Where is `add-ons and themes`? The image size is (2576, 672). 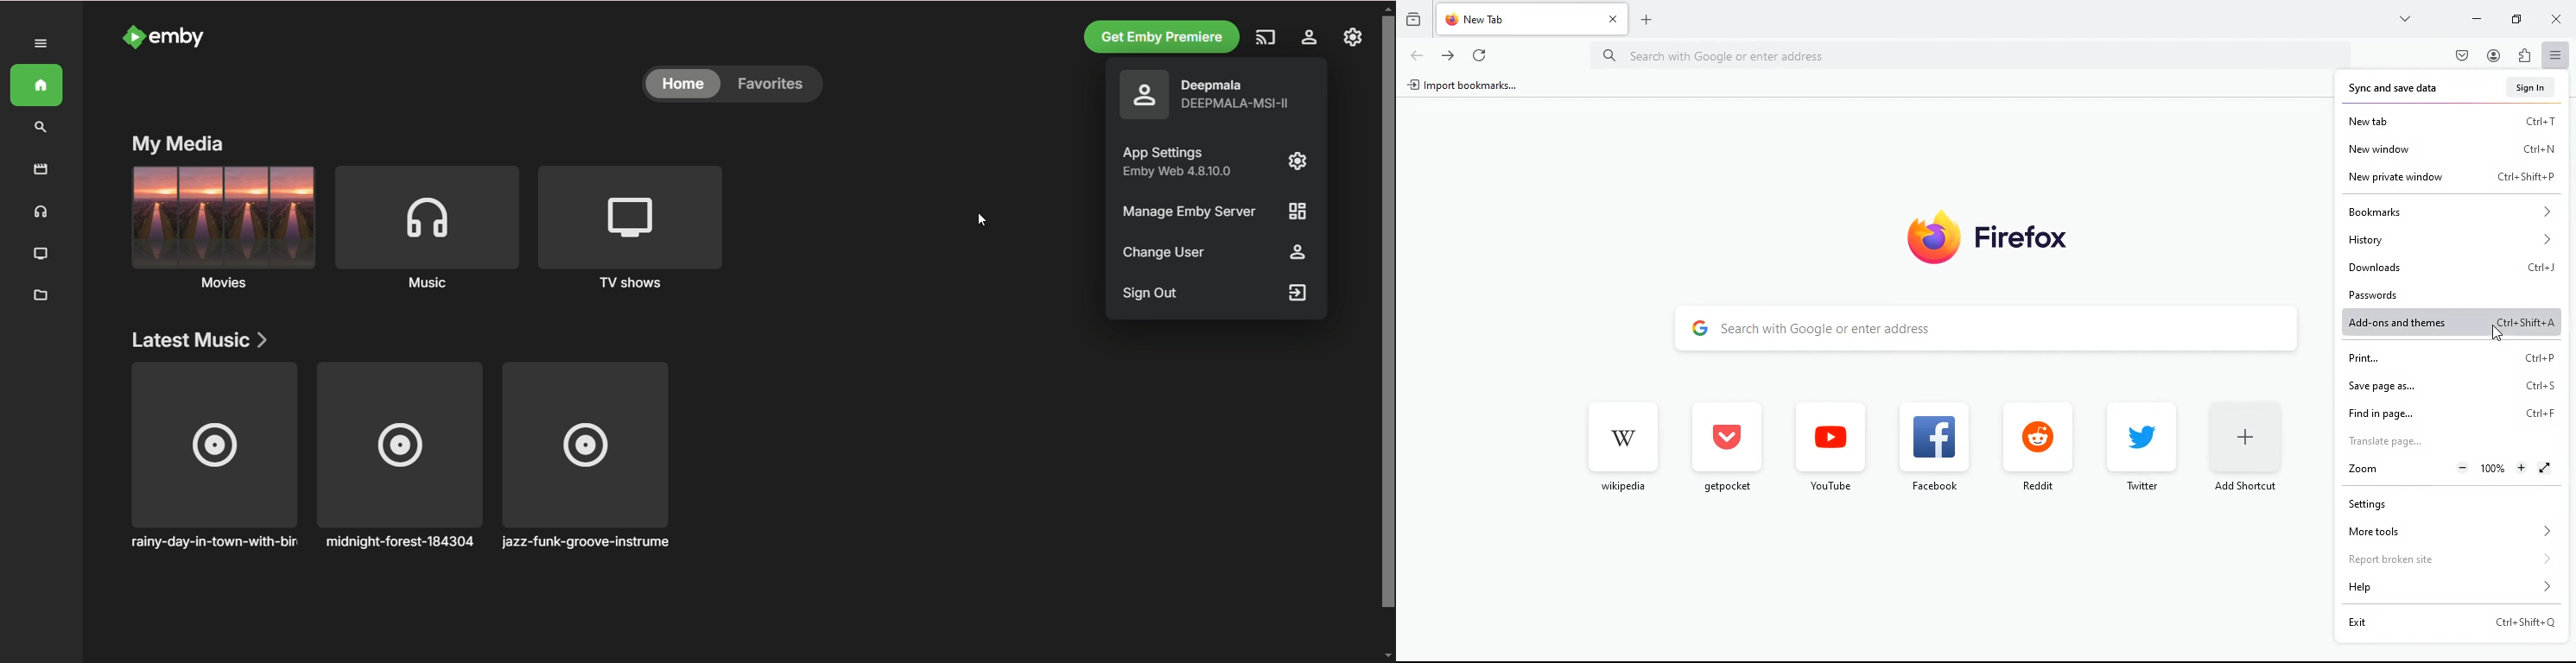
add-ons and themes is located at coordinates (2453, 321).